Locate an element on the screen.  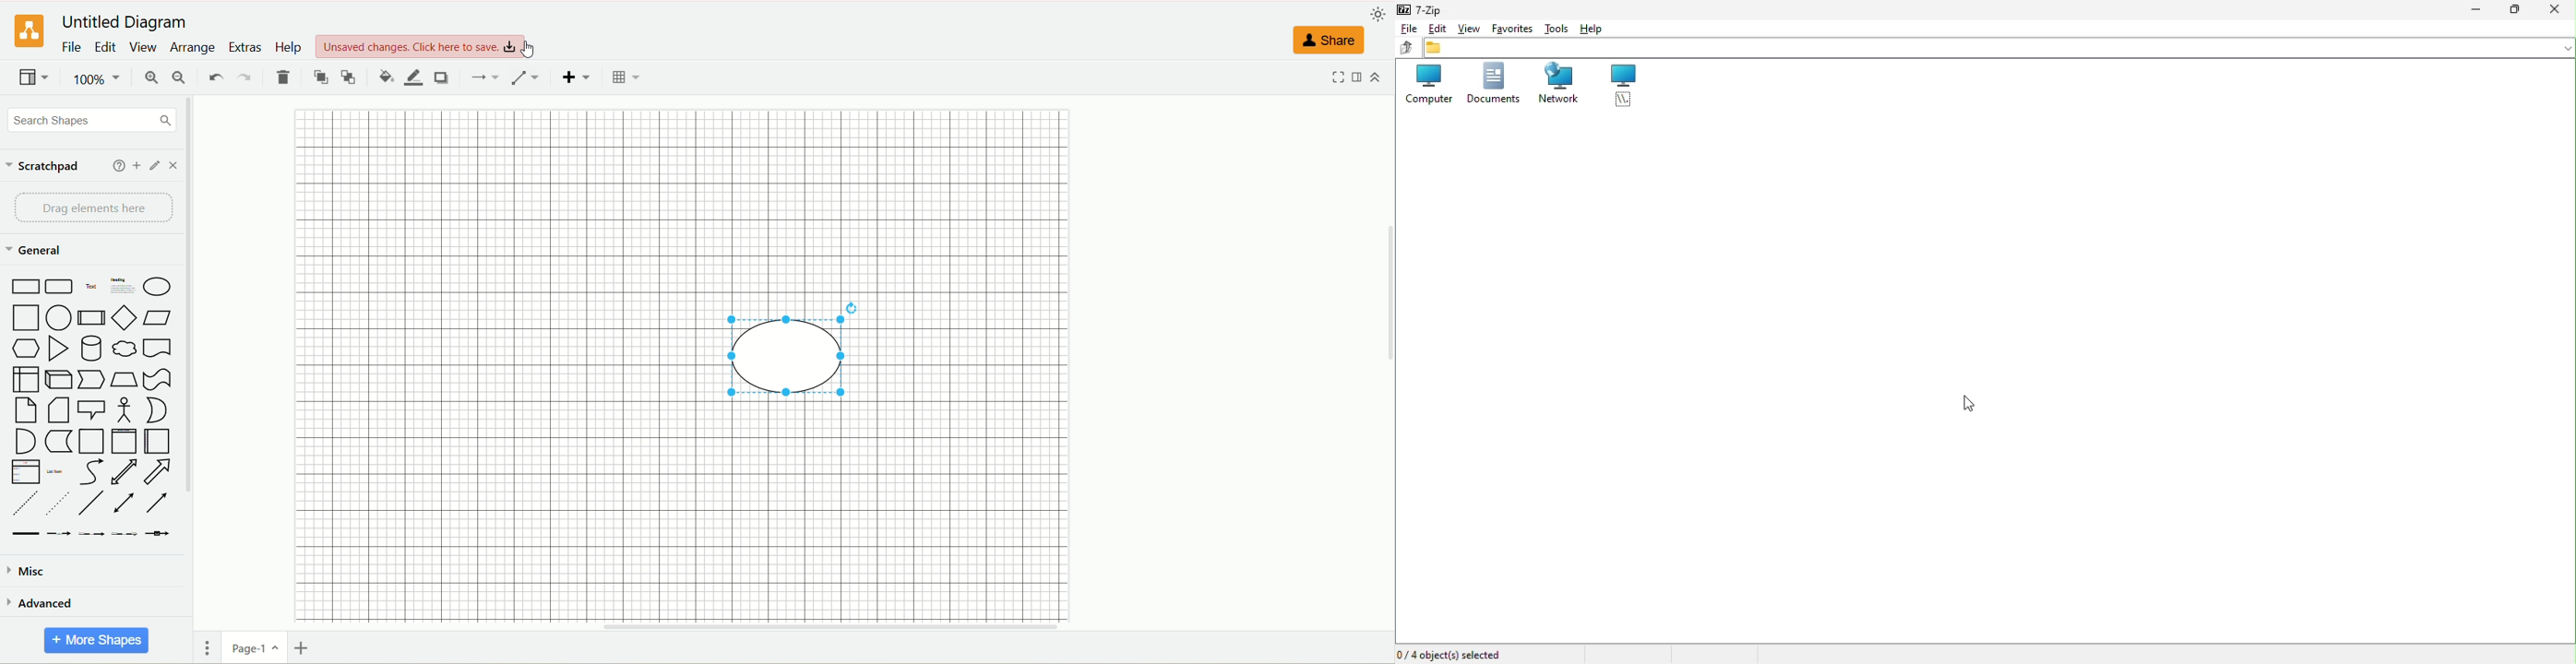
zoom factor is located at coordinates (100, 78).